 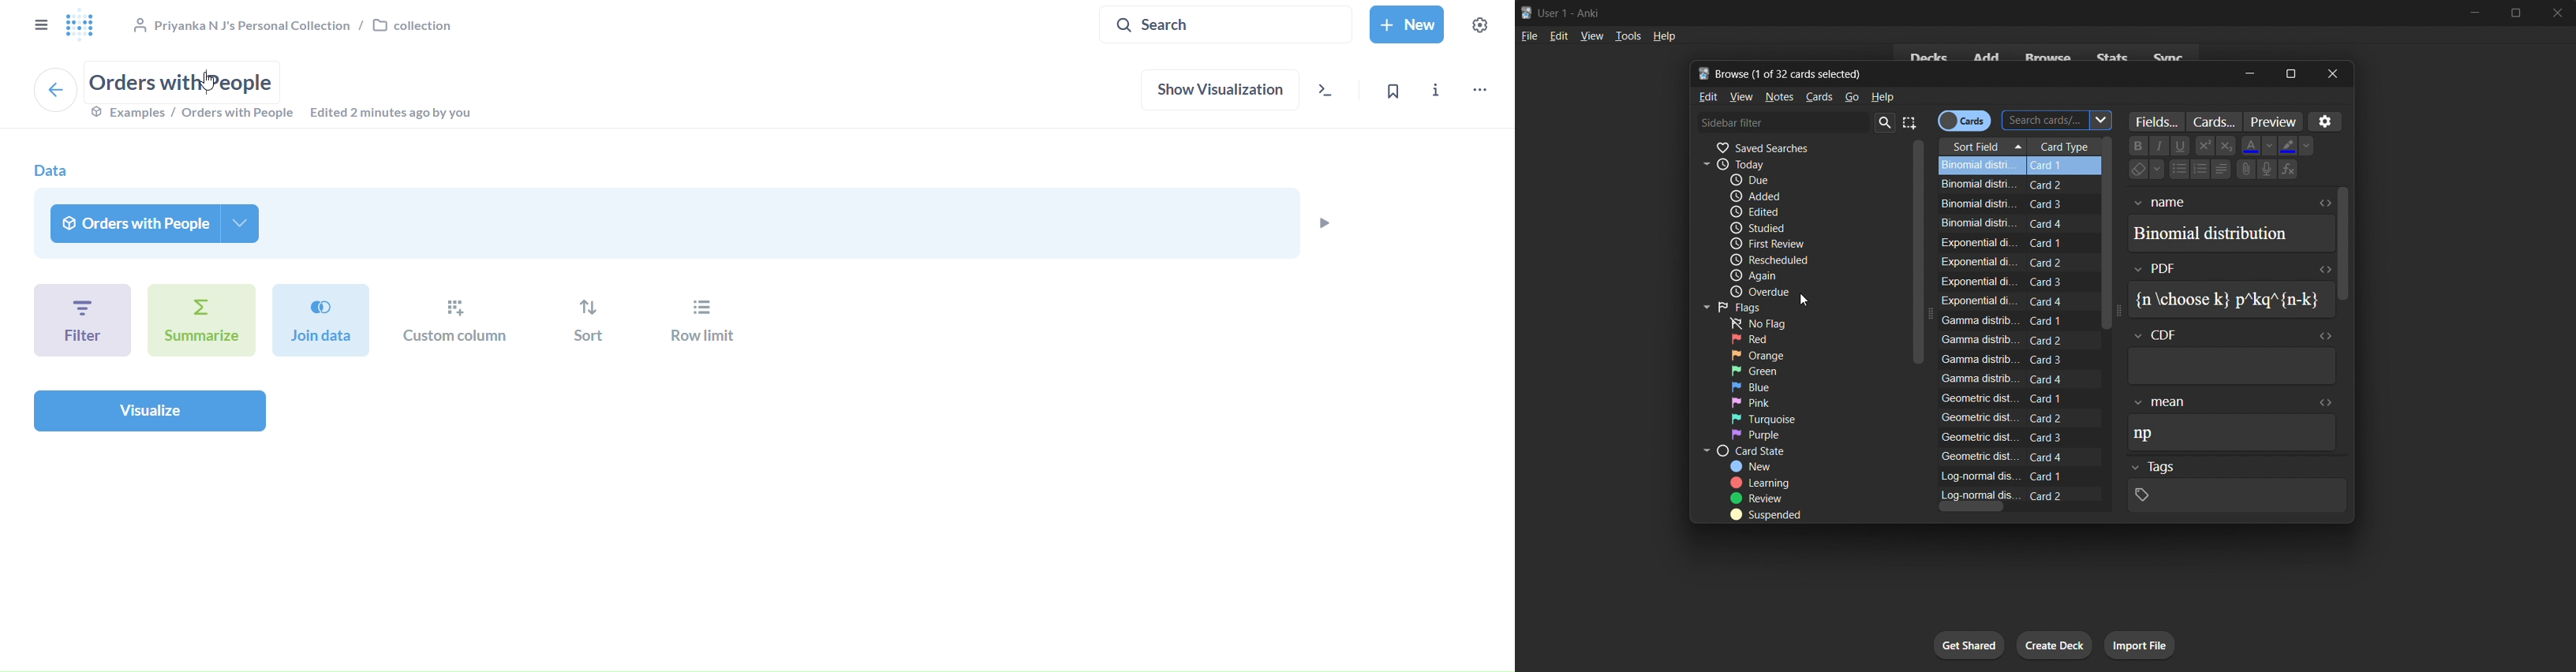 What do you see at coordinates (2057, 457) in the screenshot?
I see `Card 4` at bounding box center [2057, 457].